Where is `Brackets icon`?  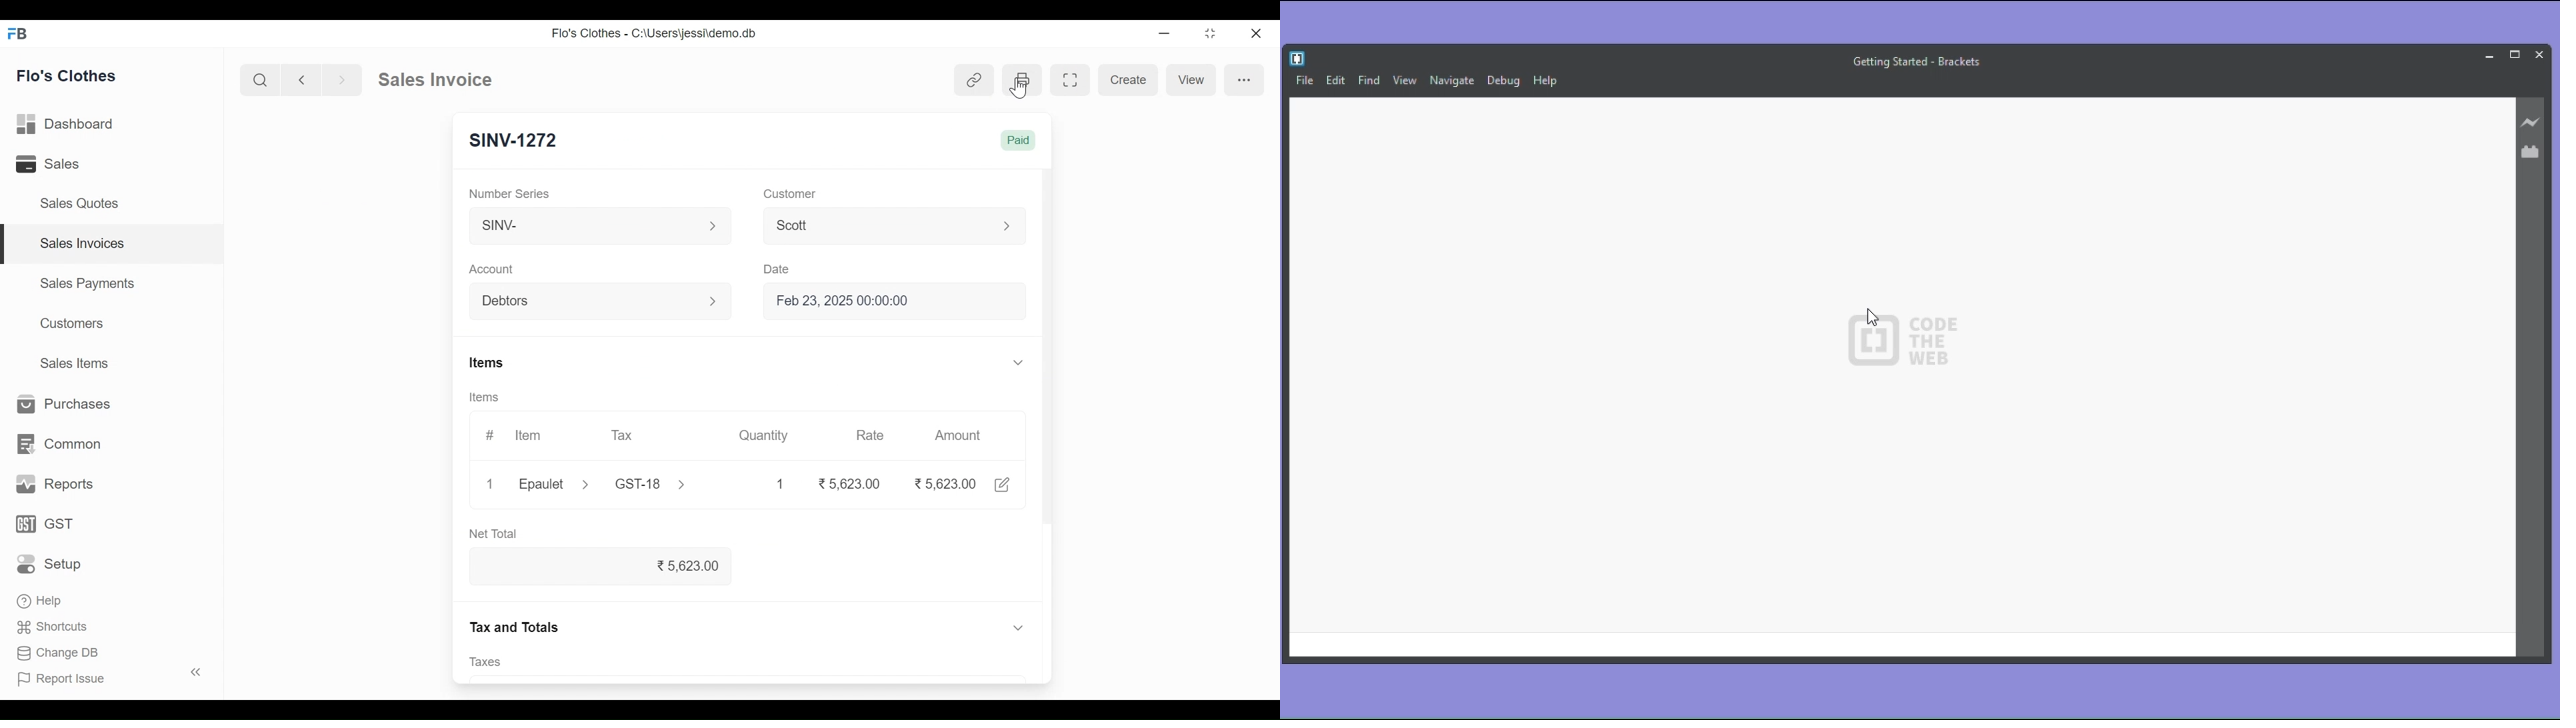
Brackets icon is located at coordinates (1299, 57).